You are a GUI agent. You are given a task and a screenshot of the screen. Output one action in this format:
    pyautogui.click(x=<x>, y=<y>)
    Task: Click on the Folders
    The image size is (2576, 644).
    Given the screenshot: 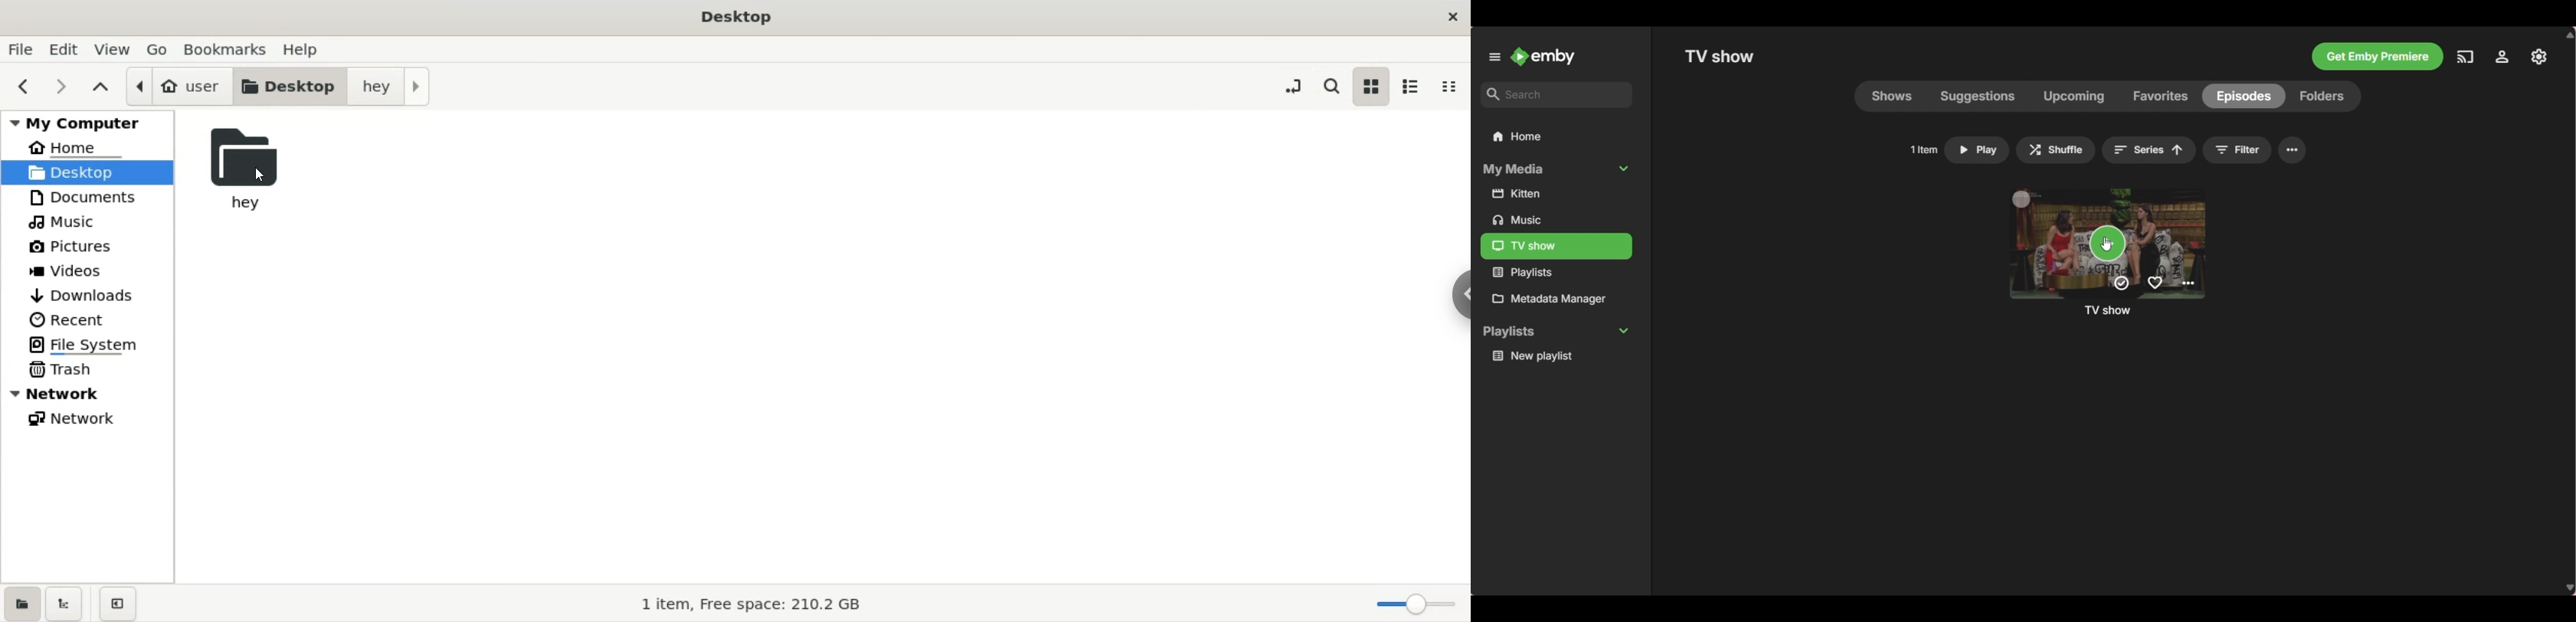 What is the action you would take?
    pyautogui.click(x=2328, y=96)
    